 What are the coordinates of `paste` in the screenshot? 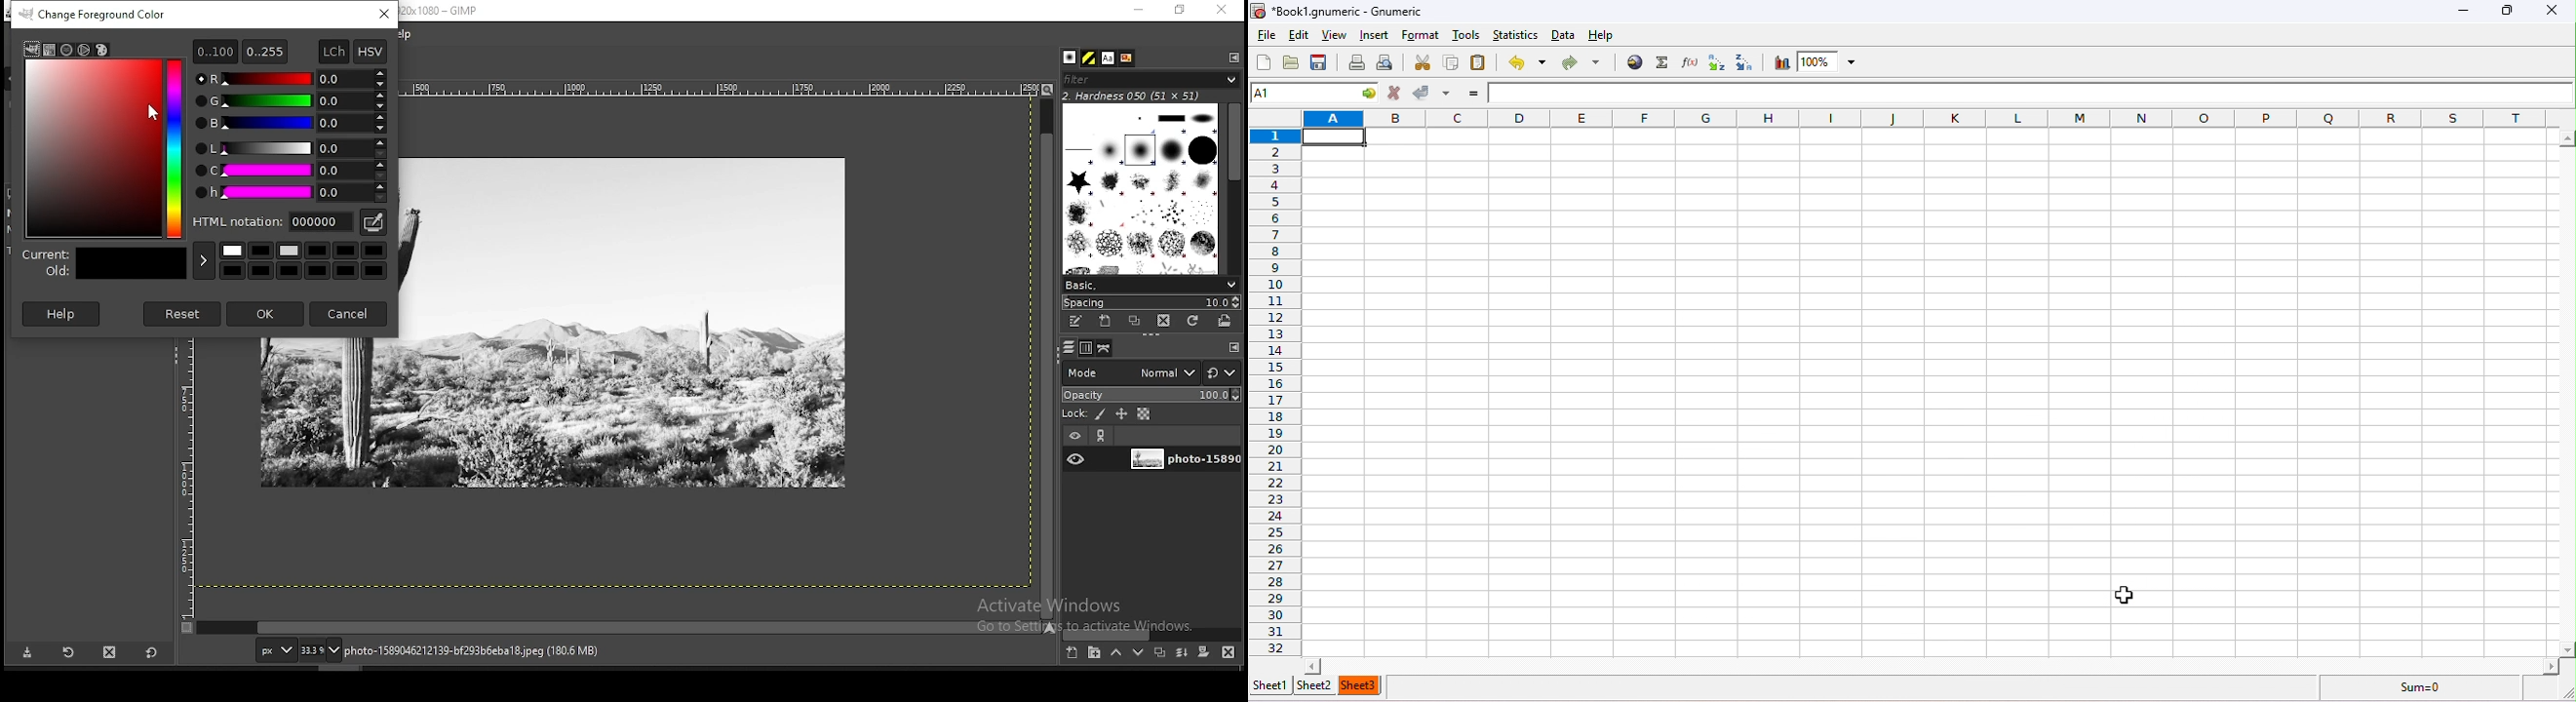 It's located at (1482, 65).